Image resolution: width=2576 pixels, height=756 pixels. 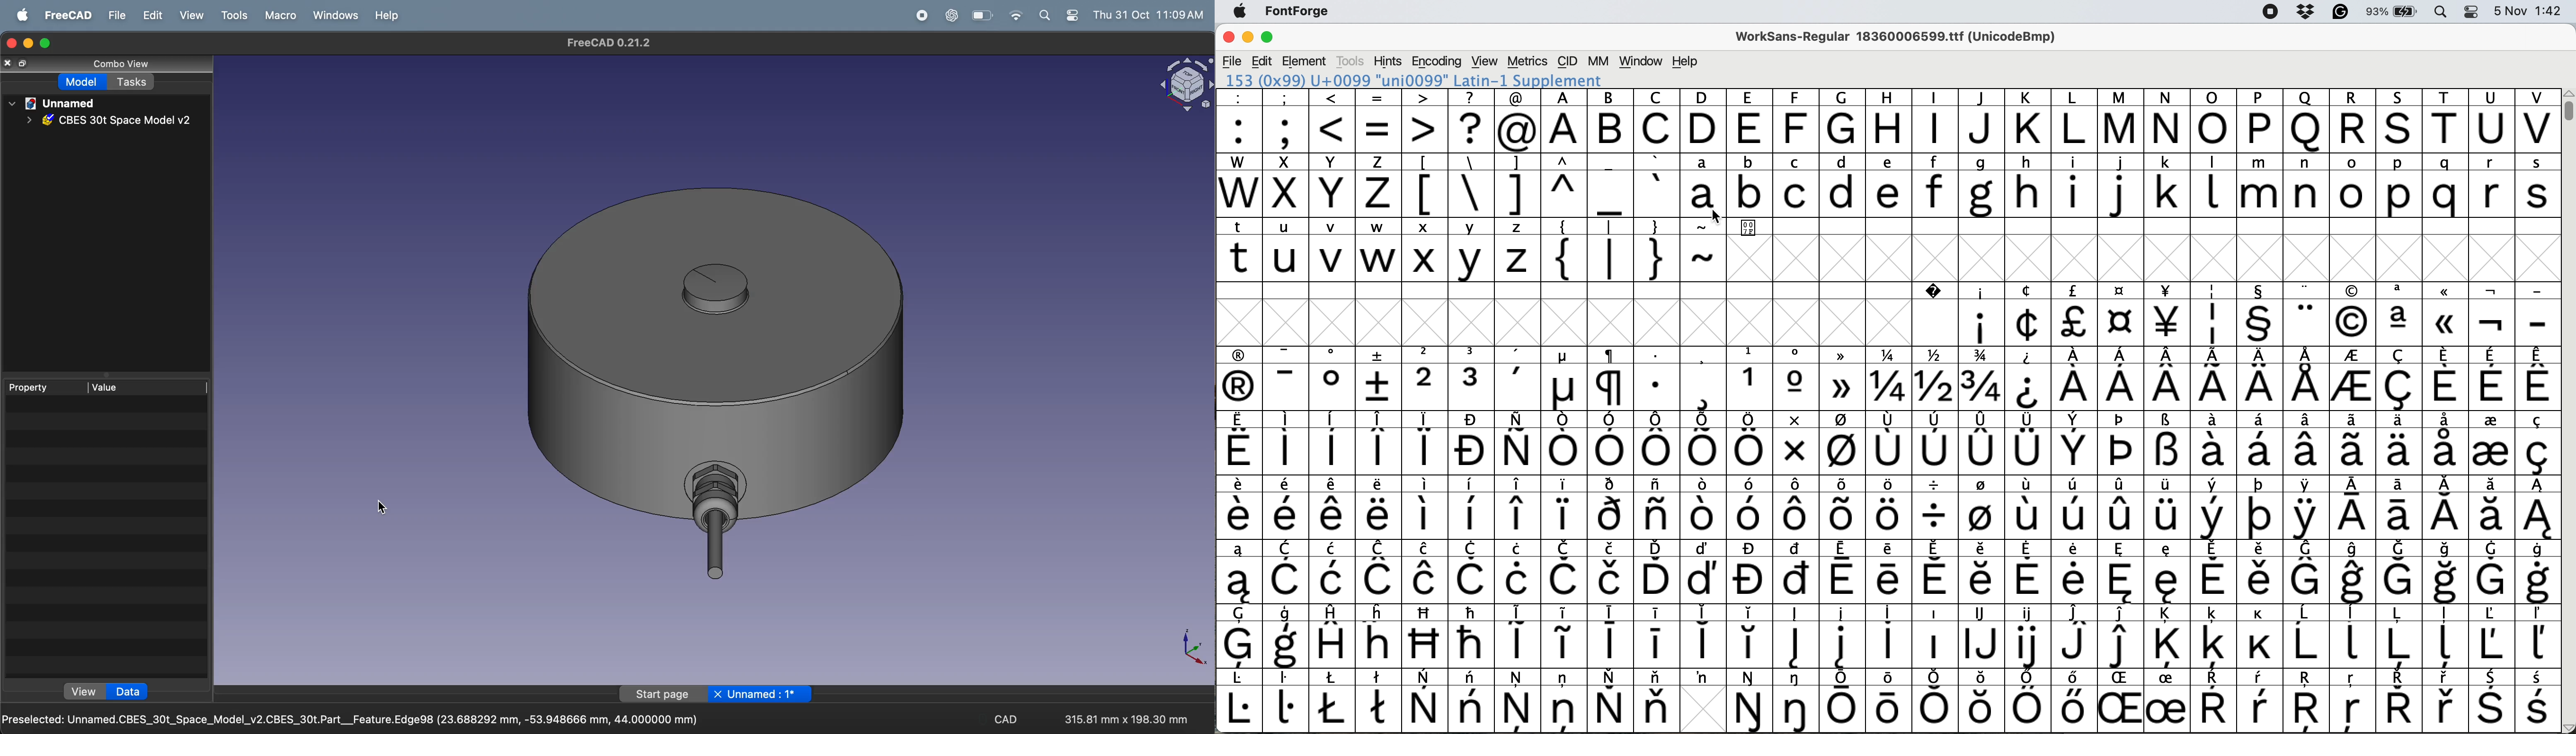 What do you see at coordinates (1798, 186) in the screenshot?
I see `c` at bounding box center [1798, 186].